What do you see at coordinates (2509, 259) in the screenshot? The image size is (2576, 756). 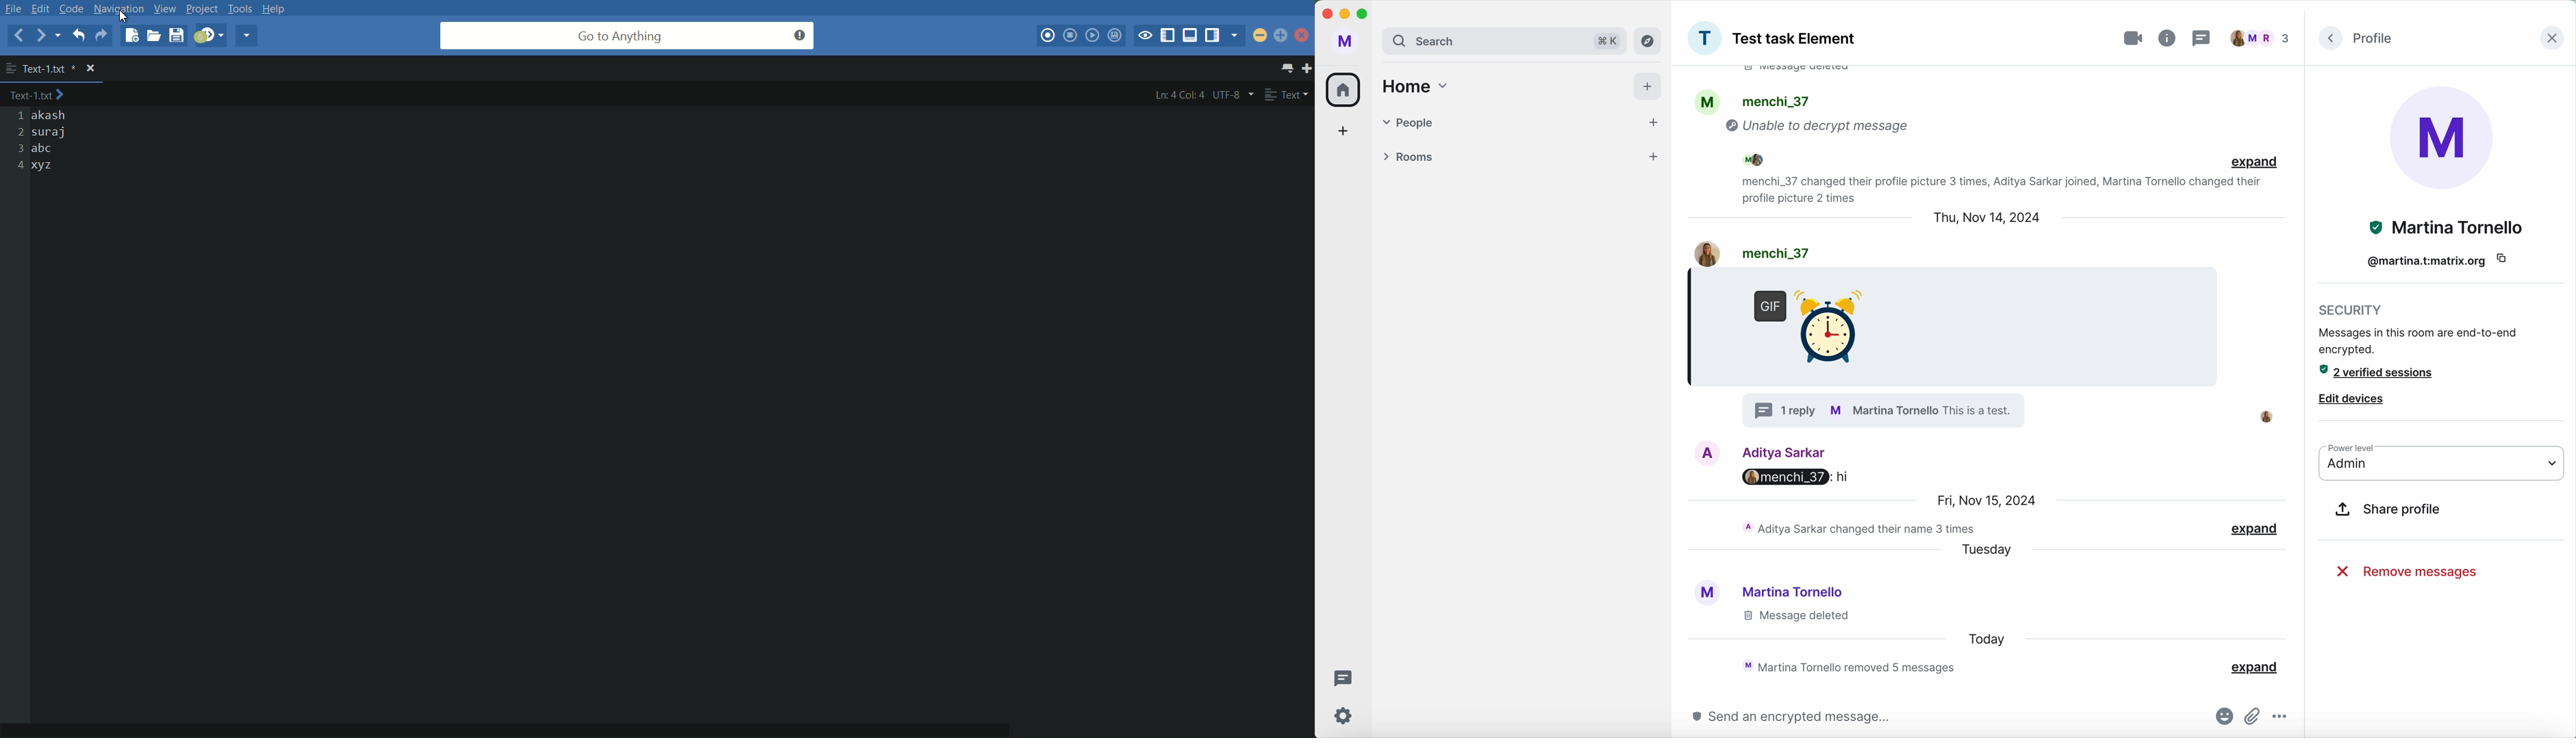 I see `copy profile` at bounding box center [2509, 259].